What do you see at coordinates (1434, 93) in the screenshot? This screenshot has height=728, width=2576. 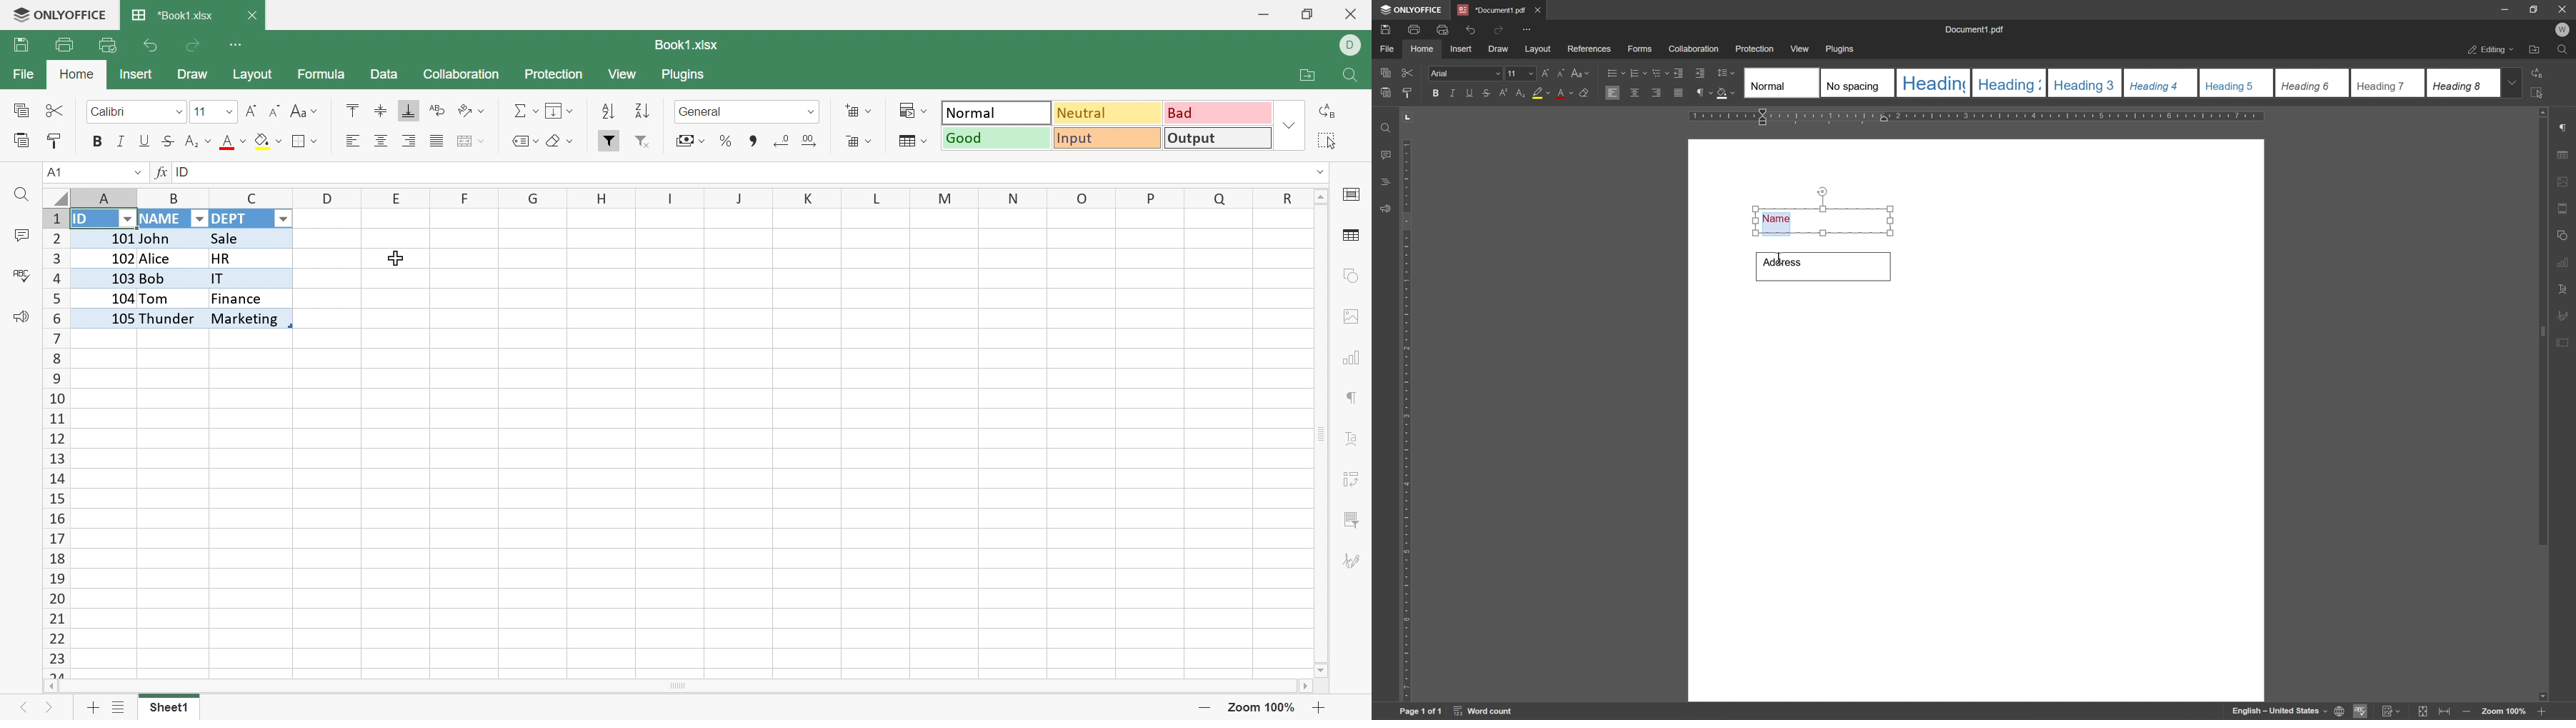 I see `bold` at bounding box center [1434, 93].